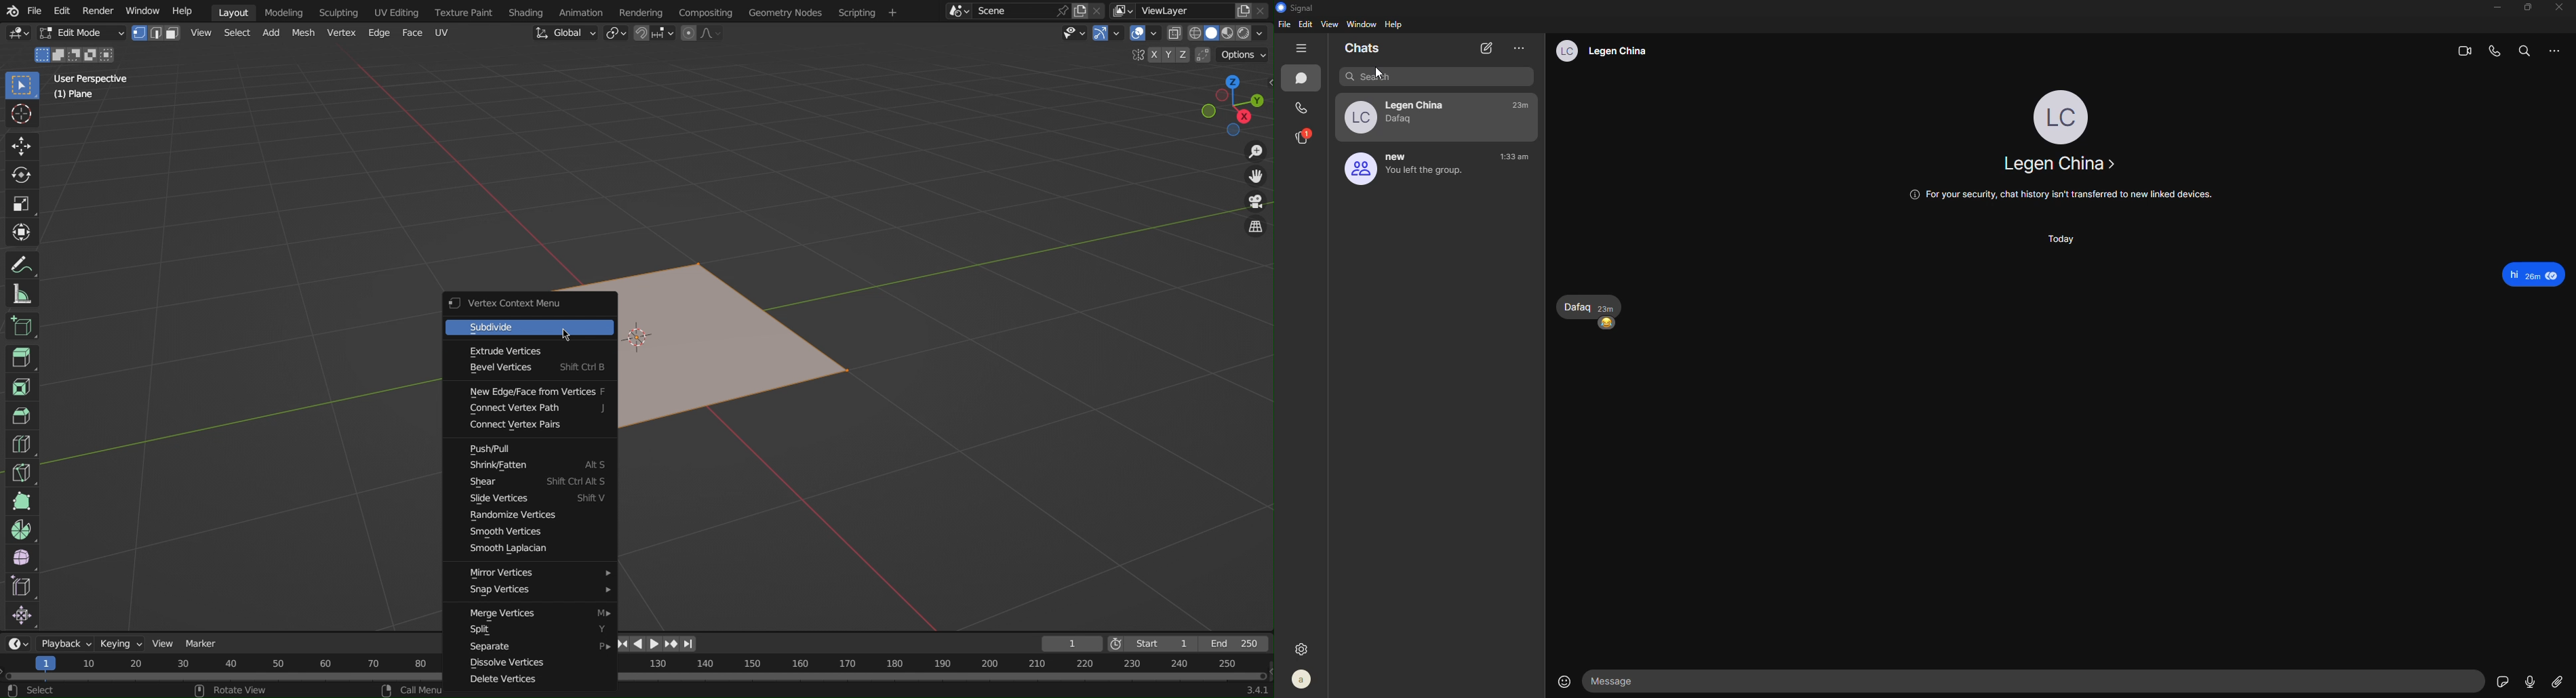 The height and width of the screenshot is (700, 2576). Describe the element at coordinates (20, 445) in the screenshot. I see `Loop Cut` at that location.